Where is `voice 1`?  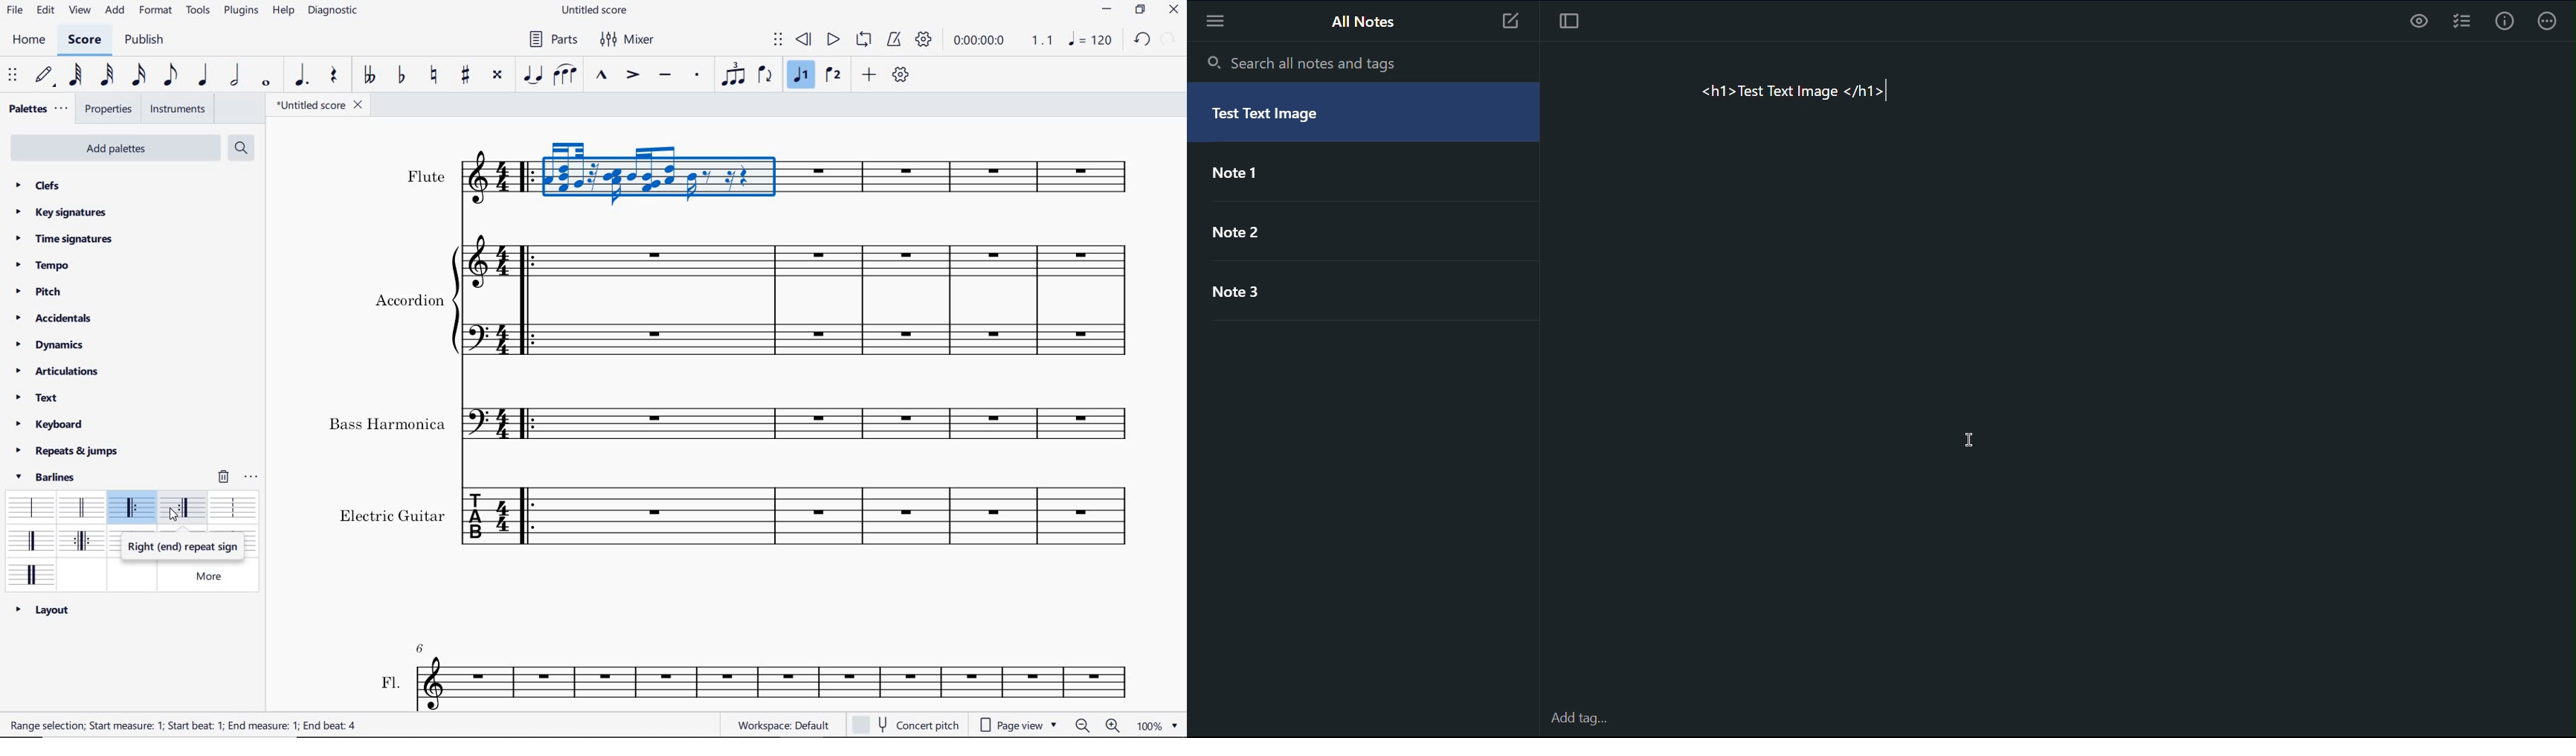 voice 1 is located at coordinates (802, 77).